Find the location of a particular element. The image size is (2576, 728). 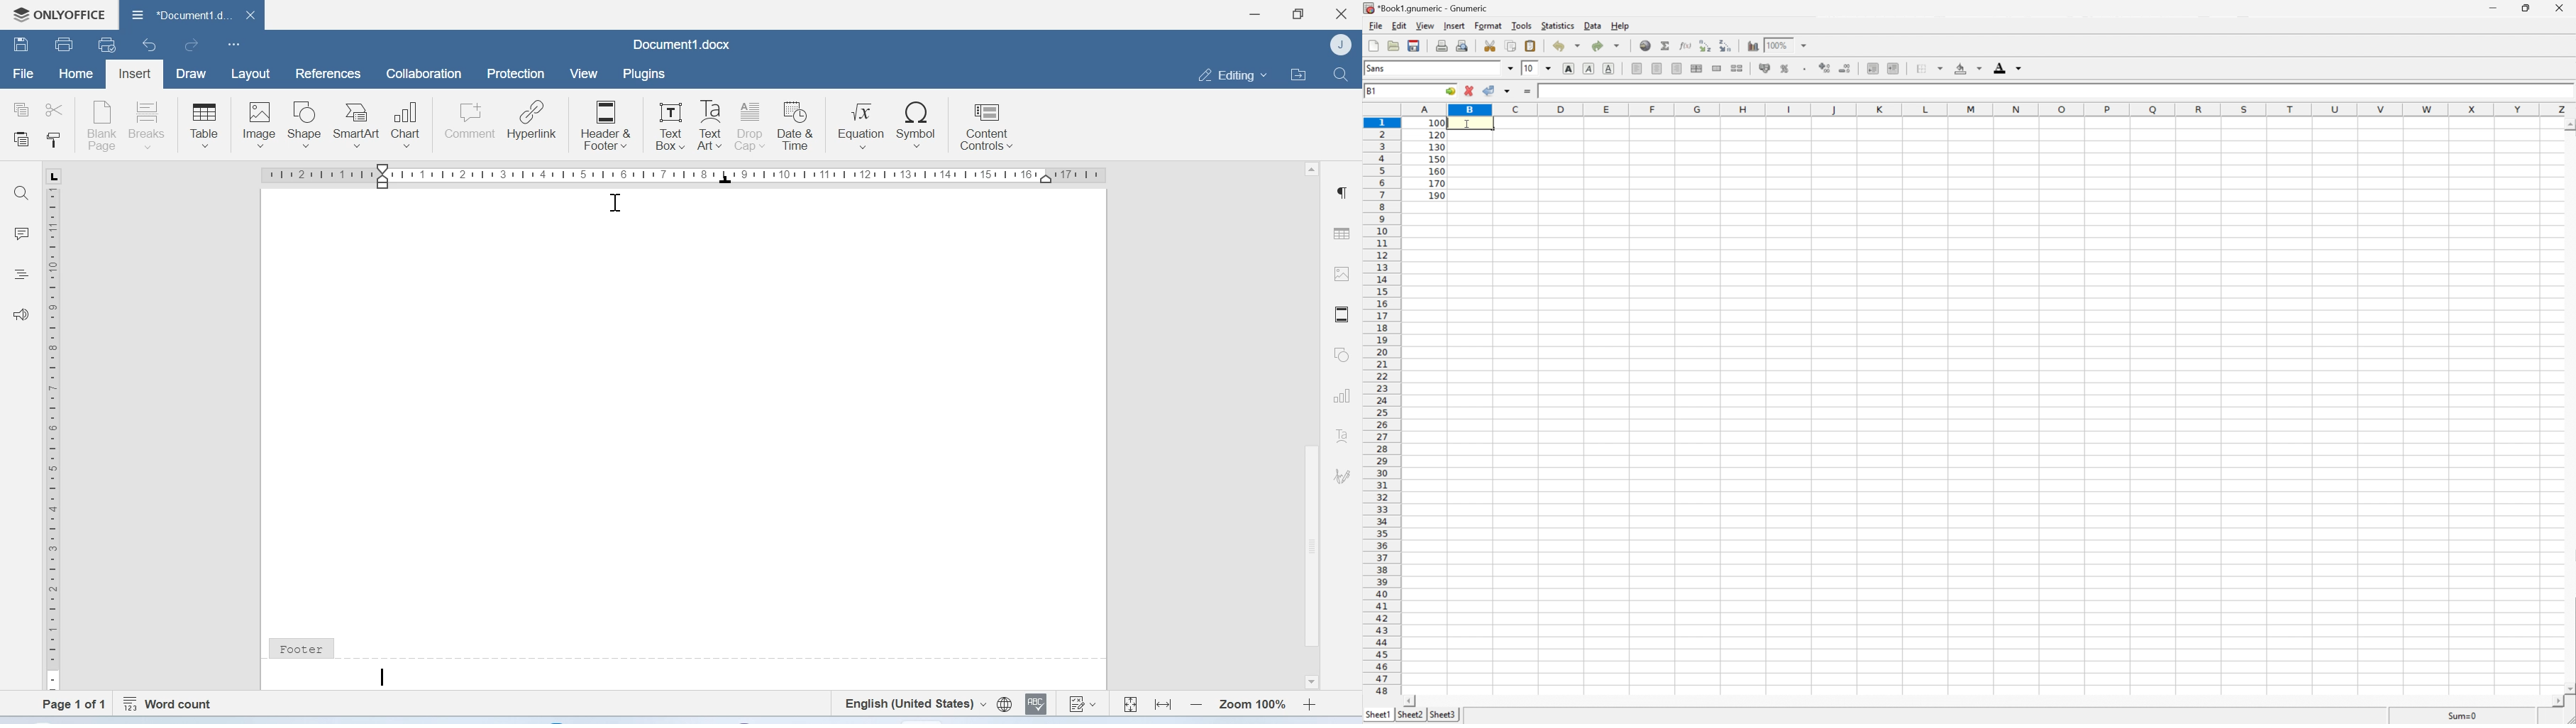

Column names is located at coordinates (1987, 110).